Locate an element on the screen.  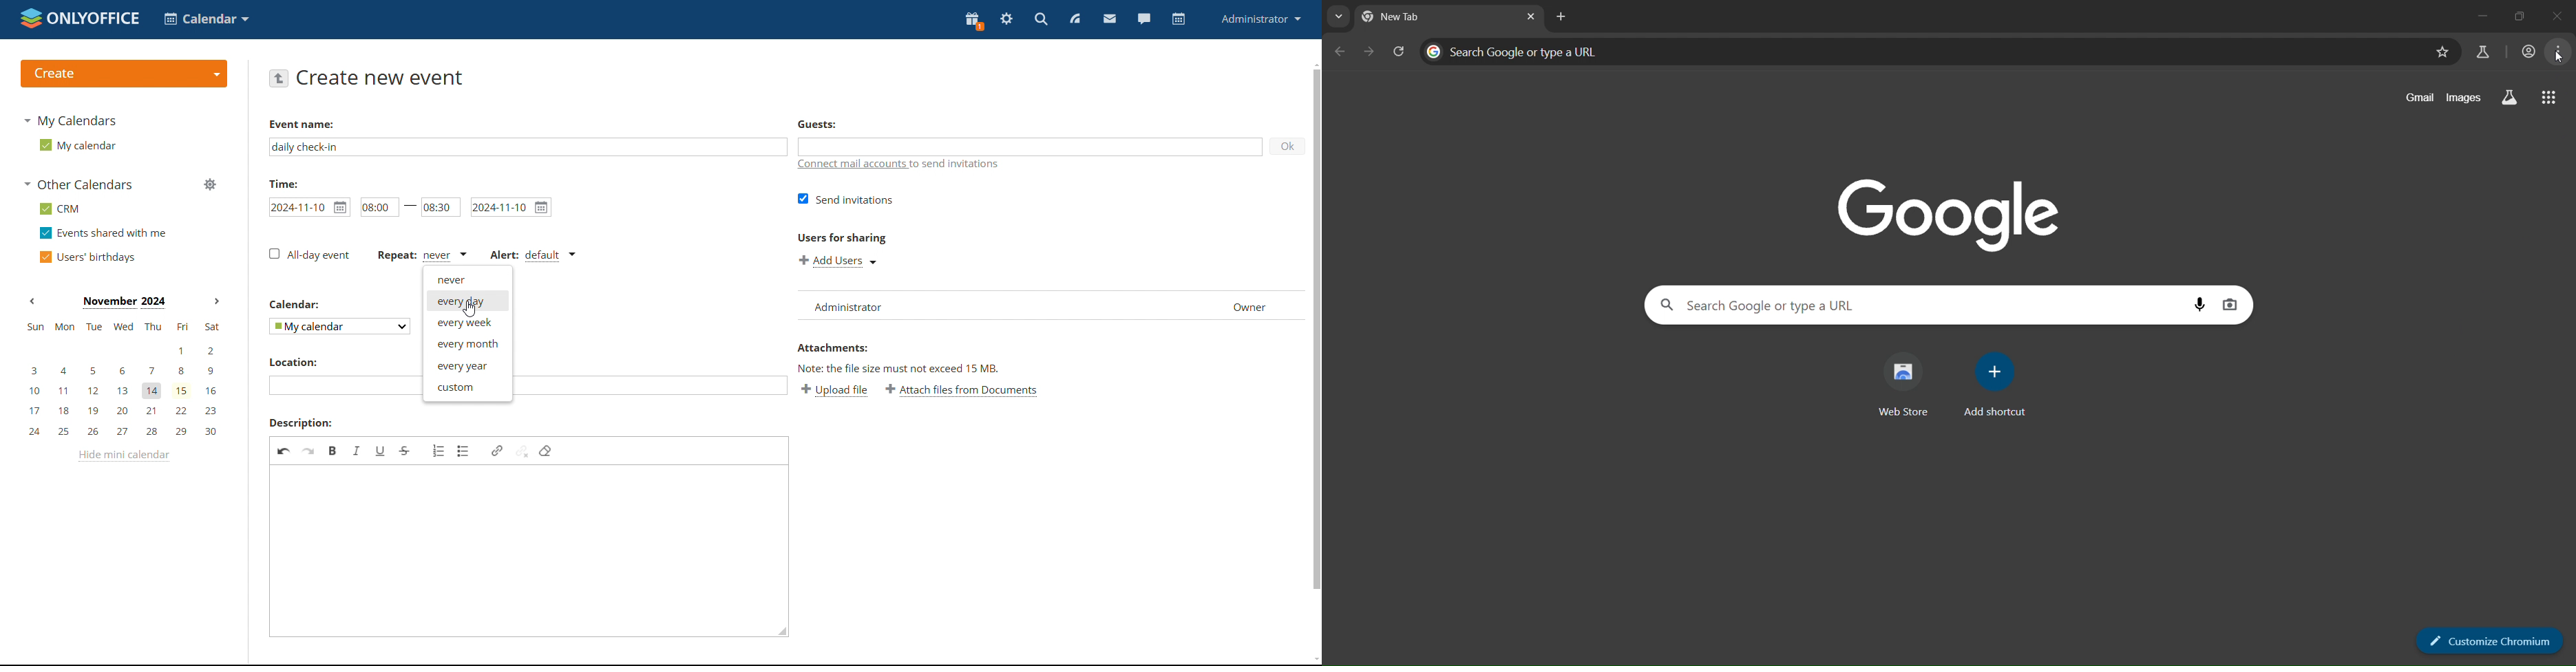
scroll down is located at coordinates (1313, 660).